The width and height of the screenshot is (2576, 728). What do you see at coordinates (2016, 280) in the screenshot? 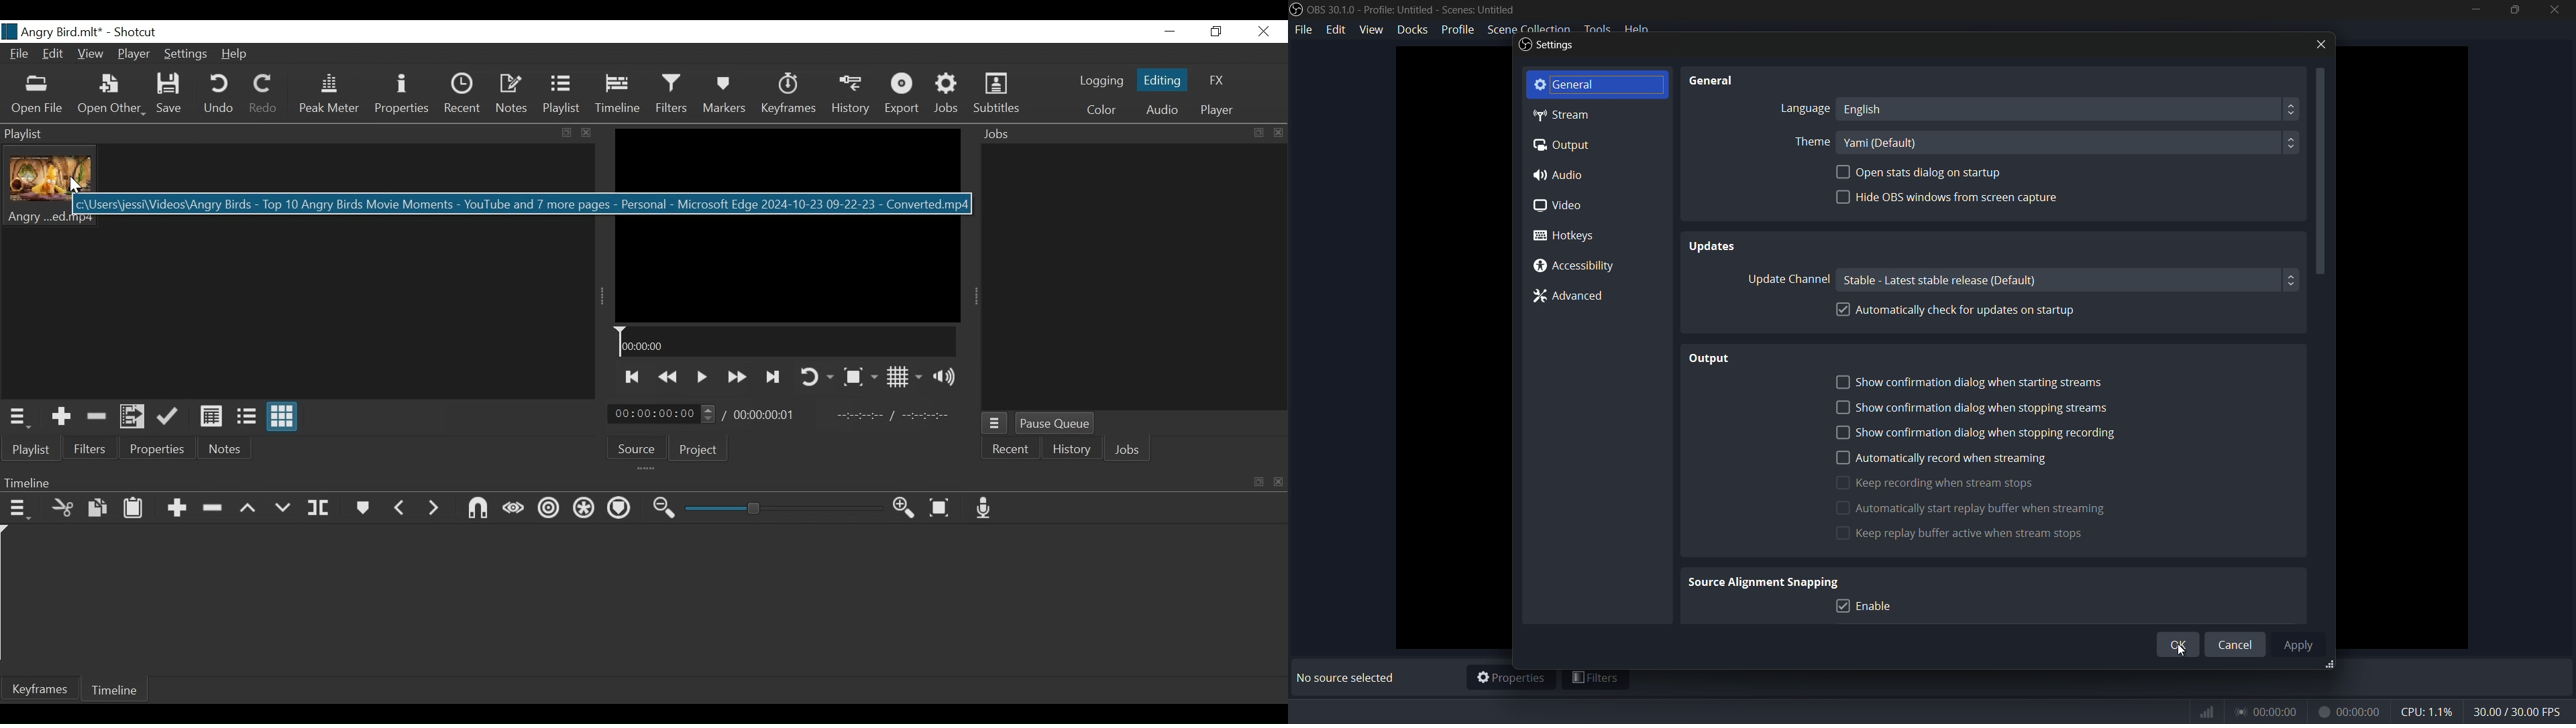
I see `Update Channel (Stable-Latest release (Default)` at bounding box center [2016, 280].